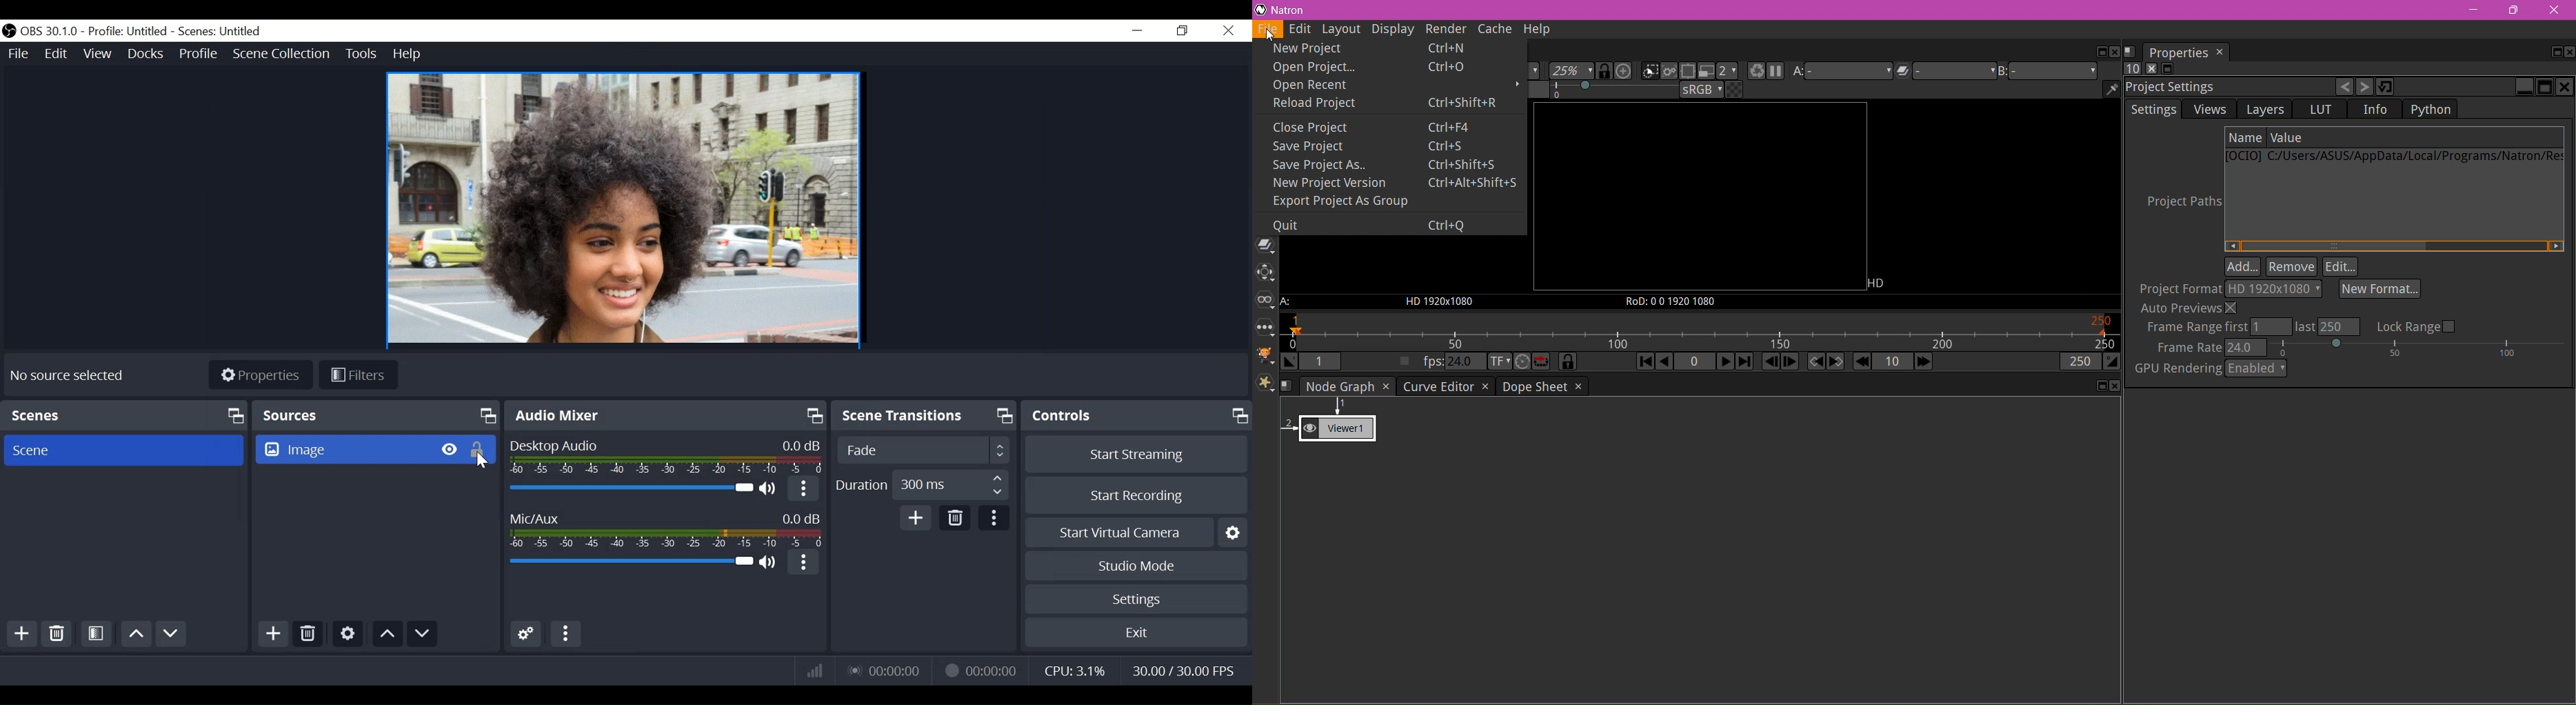 The width and height of the screenshot is (2576, 728). I want to click on Delete, so click(955, 520).